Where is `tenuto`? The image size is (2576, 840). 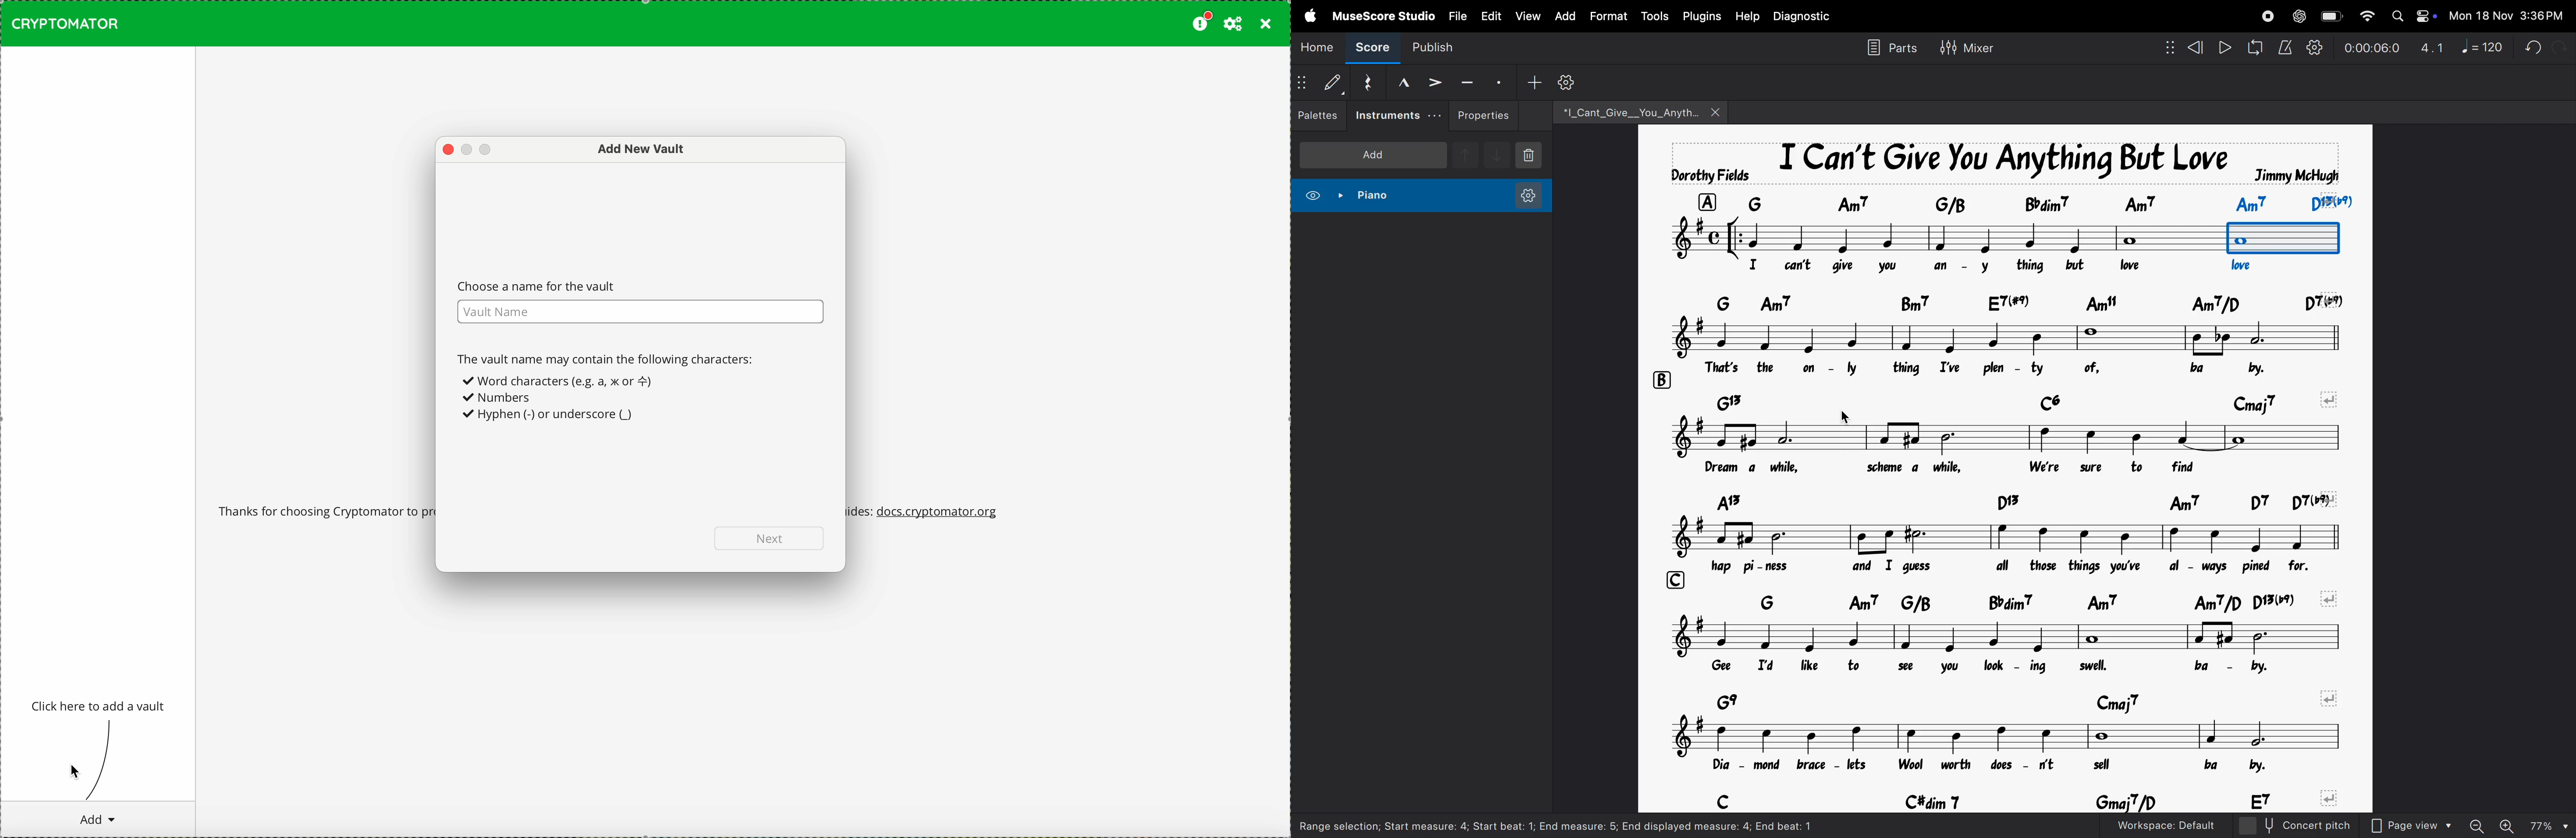 tenuto is located at coordinates (1467, 81).